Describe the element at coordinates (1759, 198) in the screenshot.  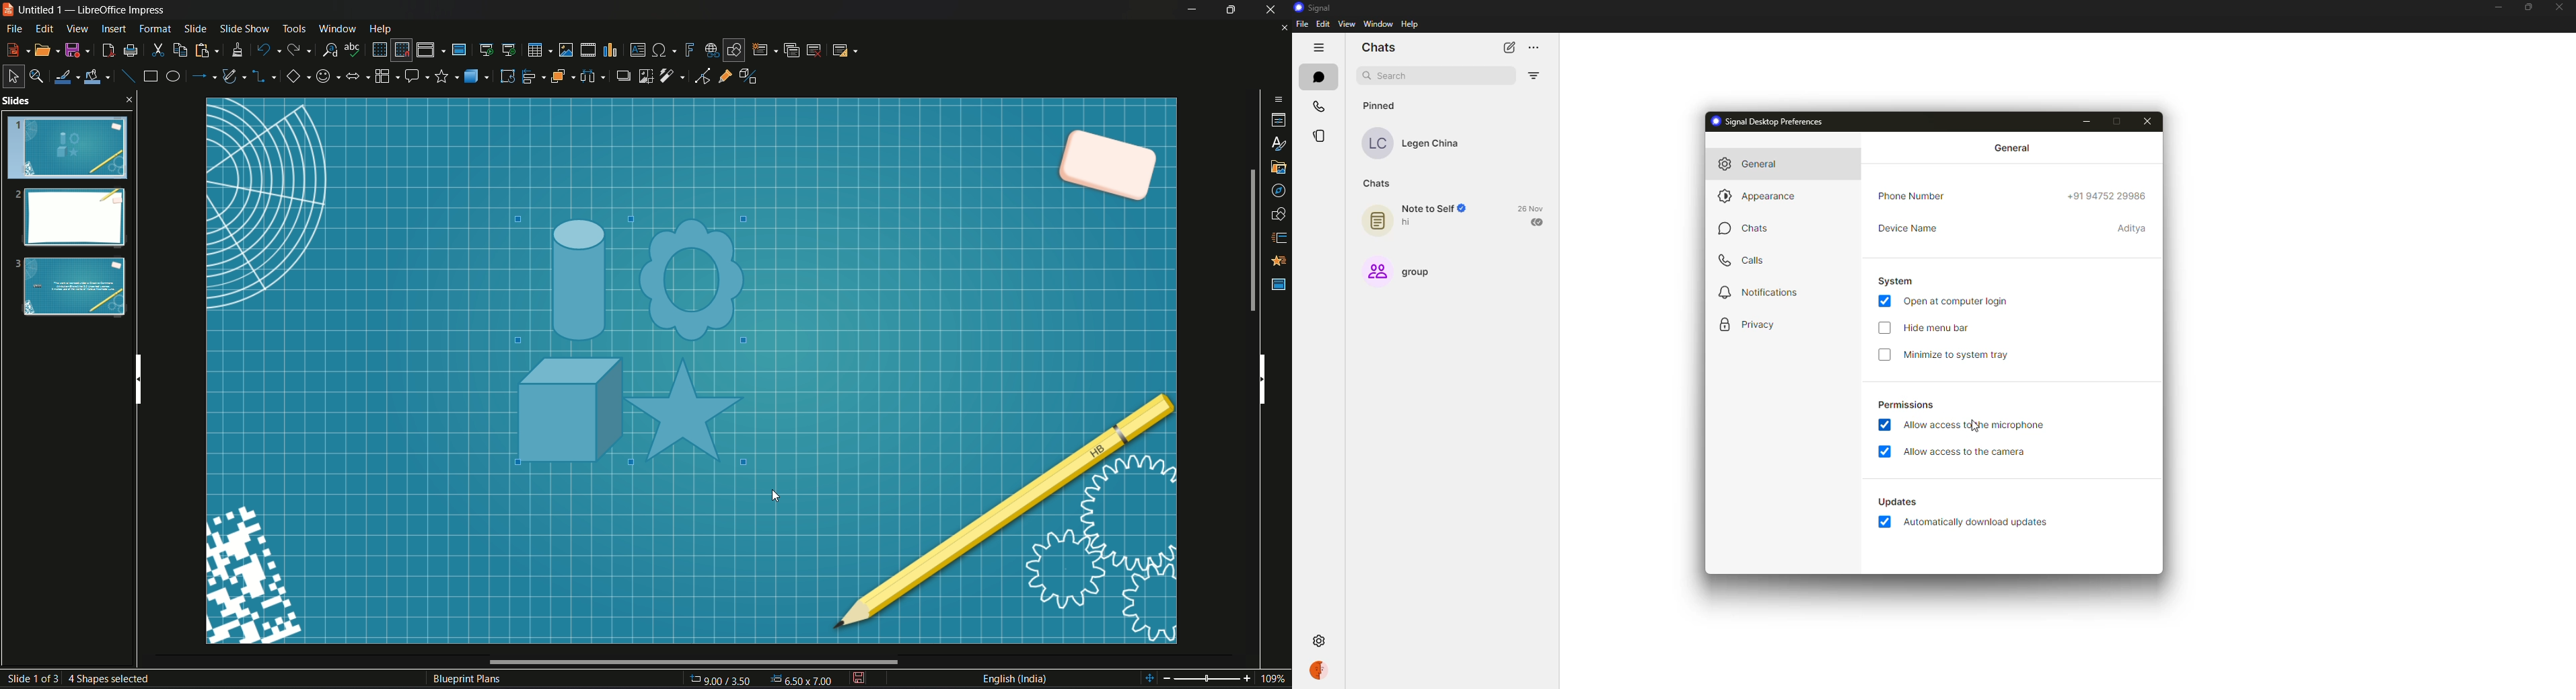
I see `appearance` at that location.